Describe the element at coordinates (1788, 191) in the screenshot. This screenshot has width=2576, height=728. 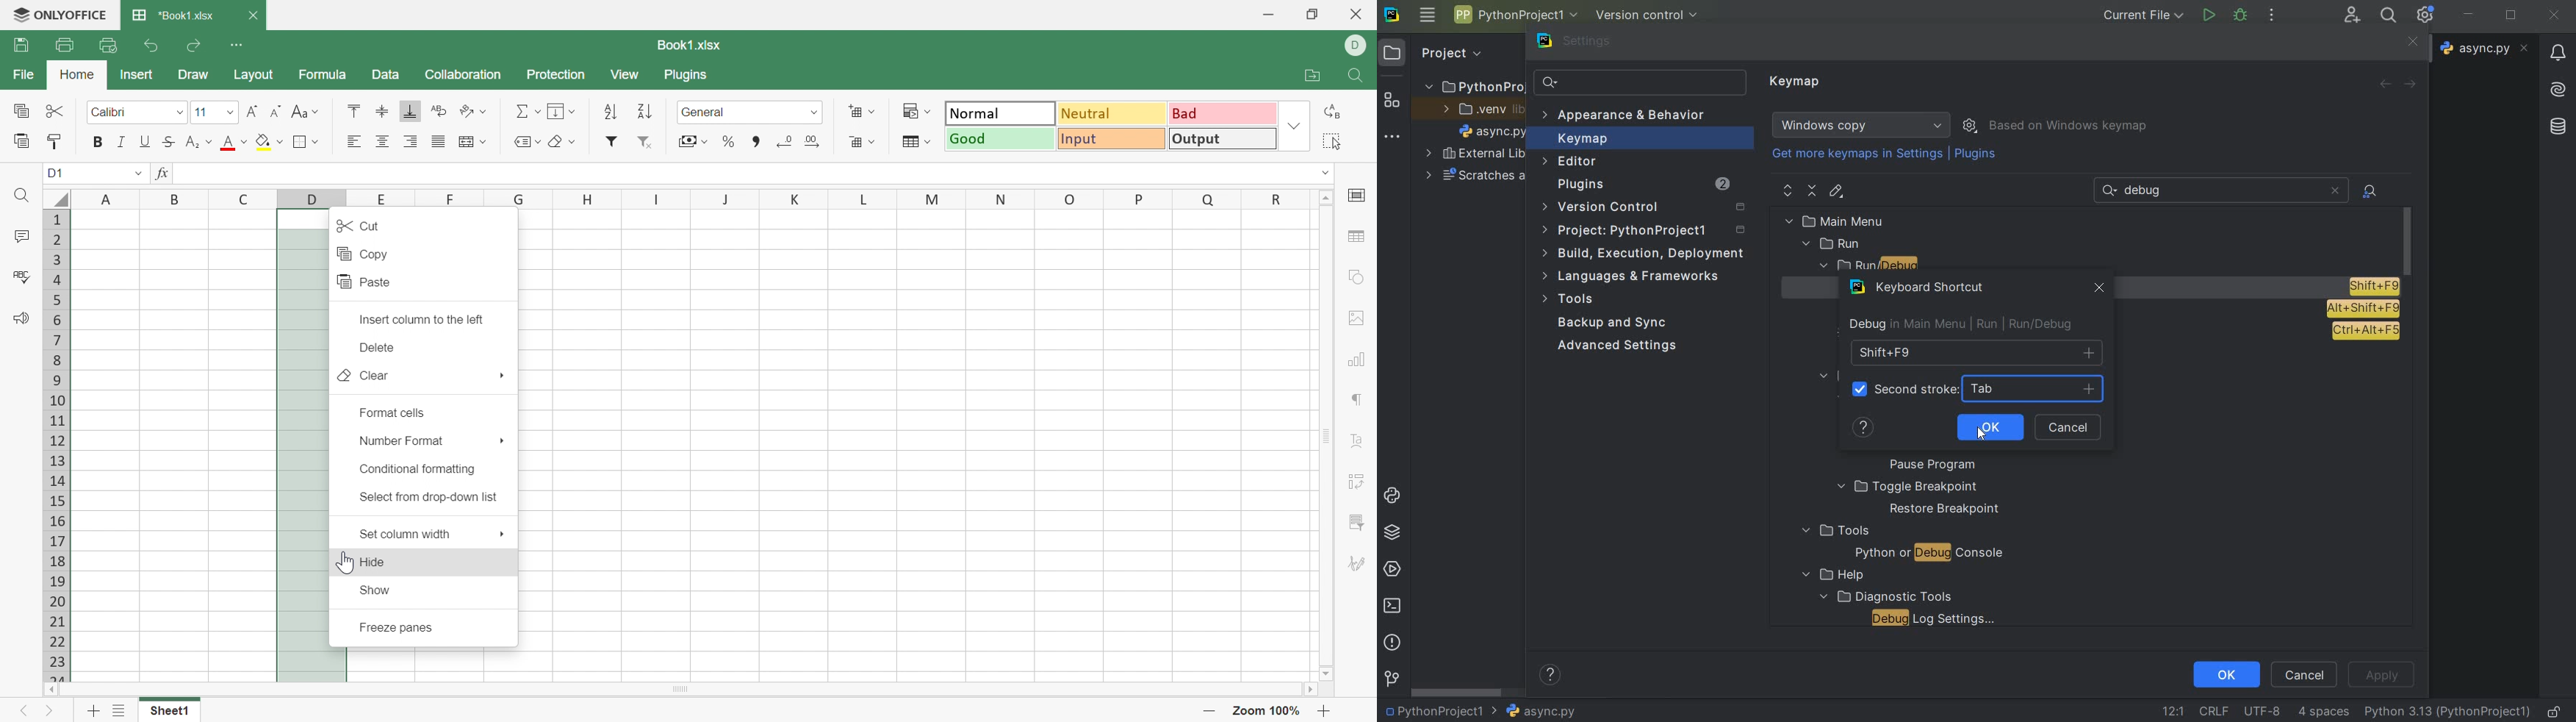
I see `expand all` at that location.